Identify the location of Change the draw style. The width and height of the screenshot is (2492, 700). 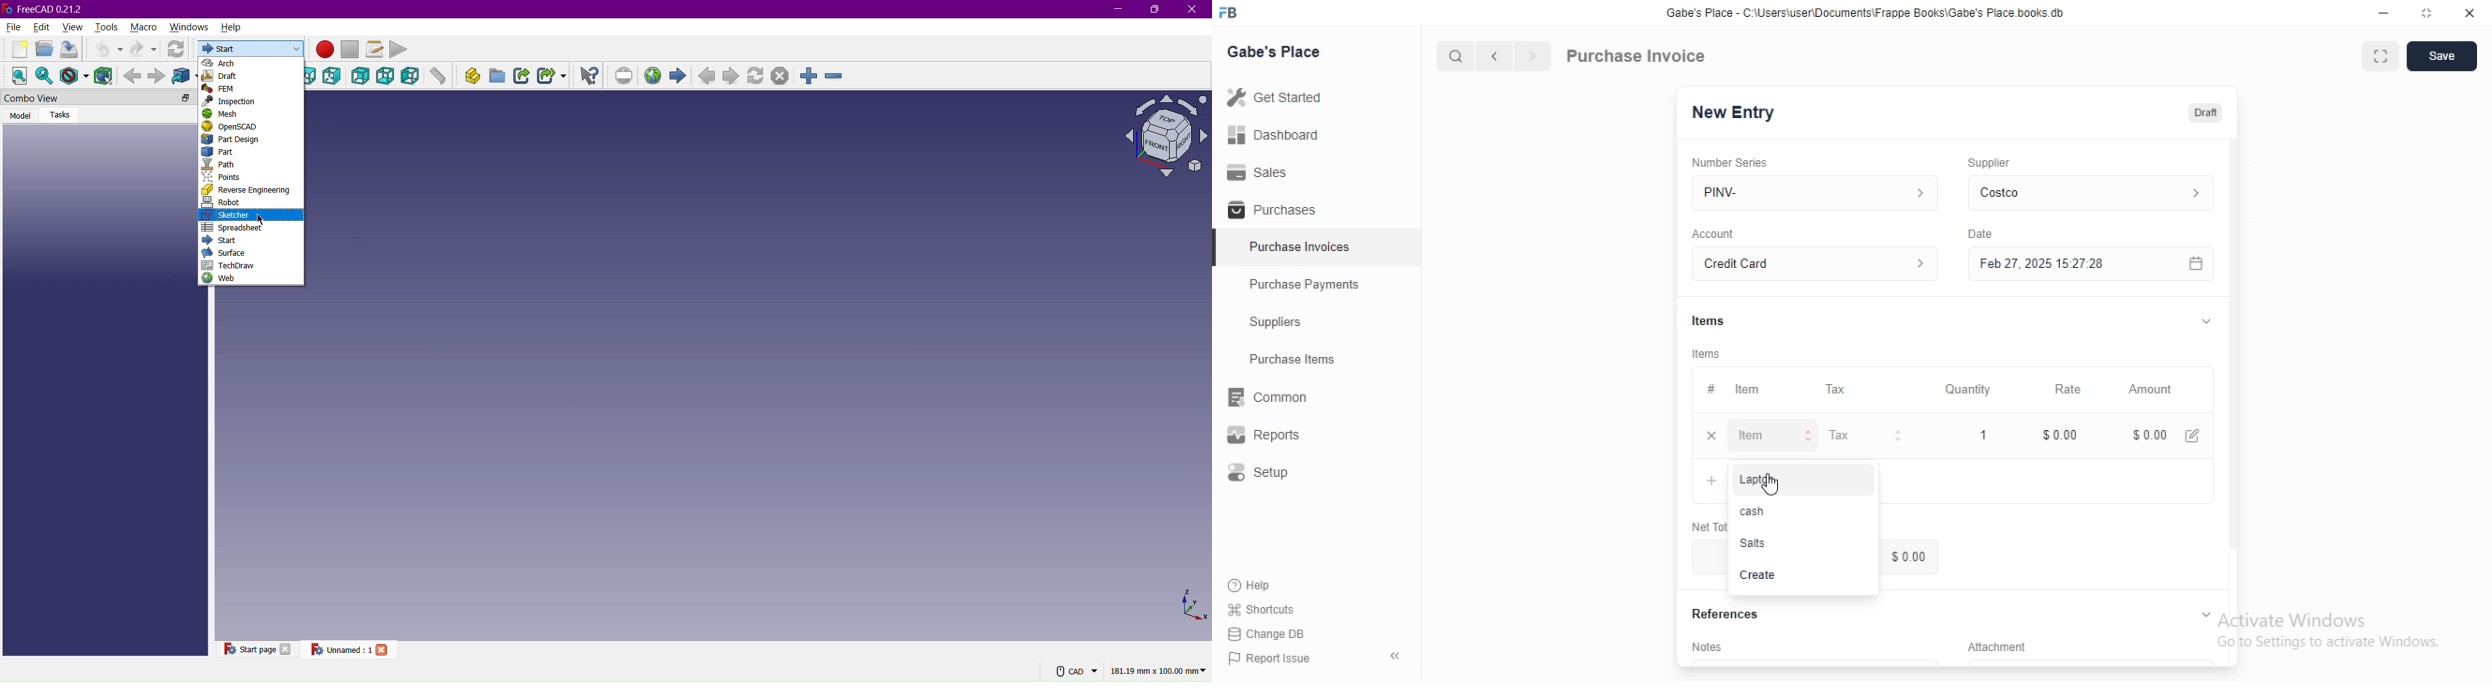
(73, 75).